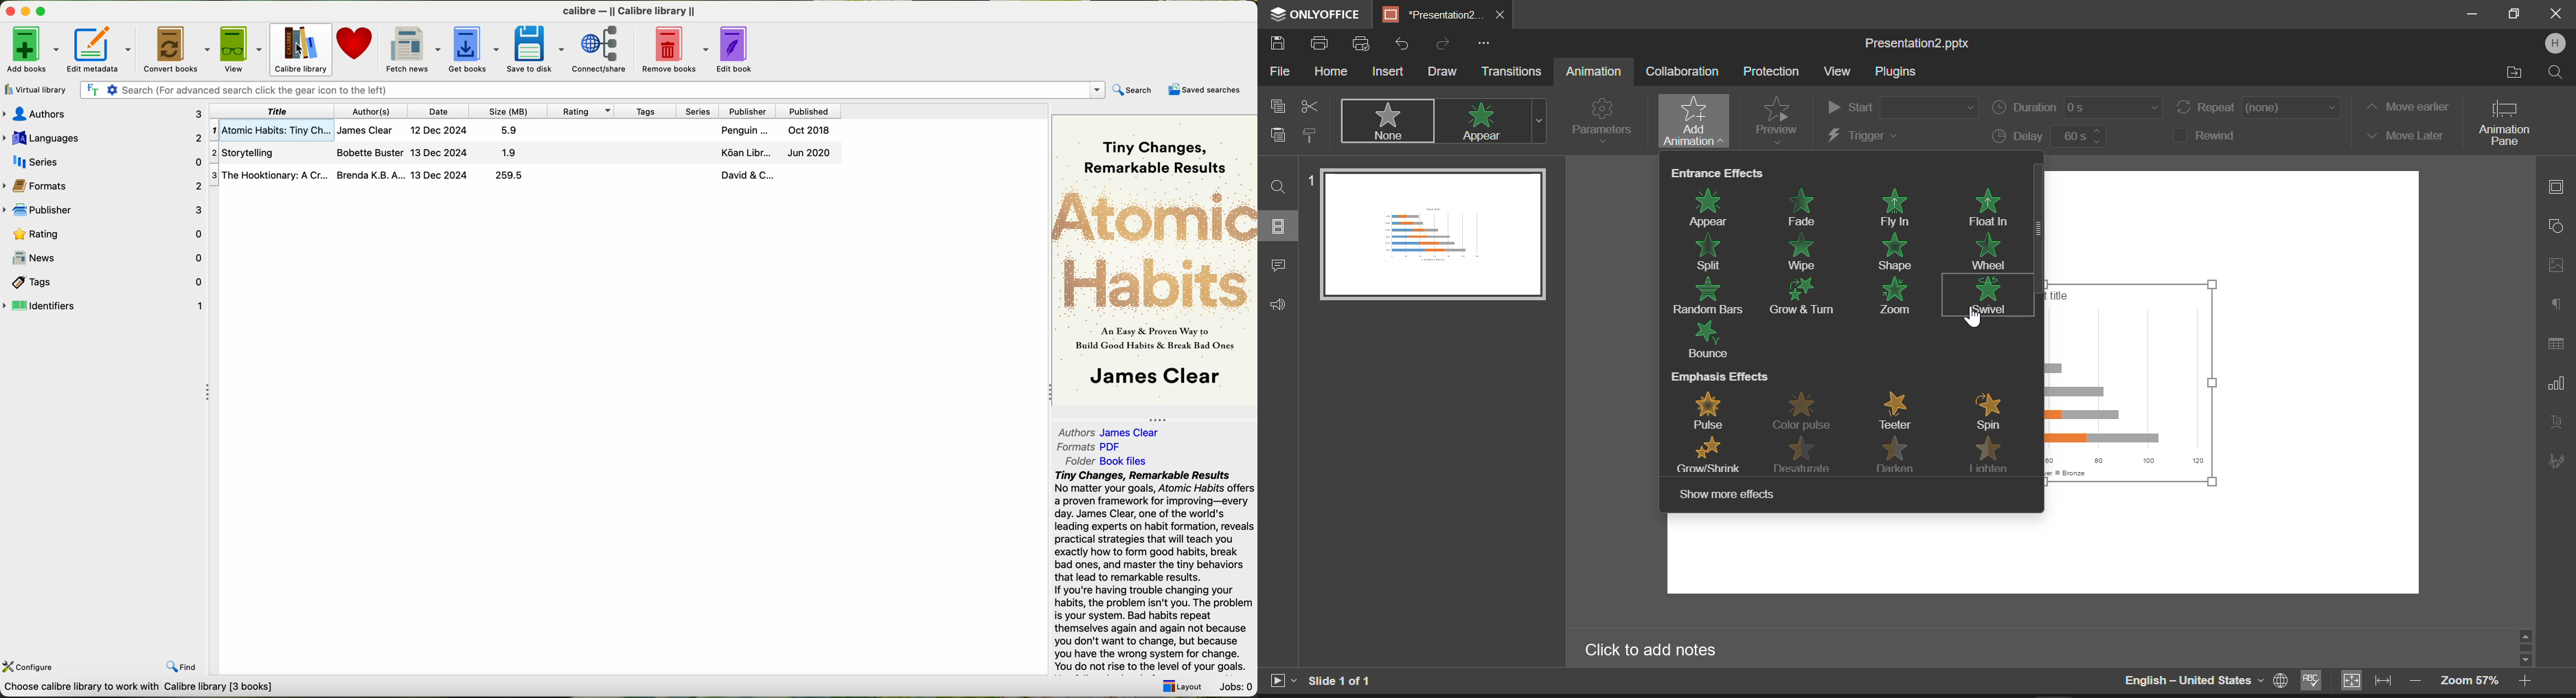 This screenshot has width=2576, height=700. I want to click on User, so click(2555, 43).